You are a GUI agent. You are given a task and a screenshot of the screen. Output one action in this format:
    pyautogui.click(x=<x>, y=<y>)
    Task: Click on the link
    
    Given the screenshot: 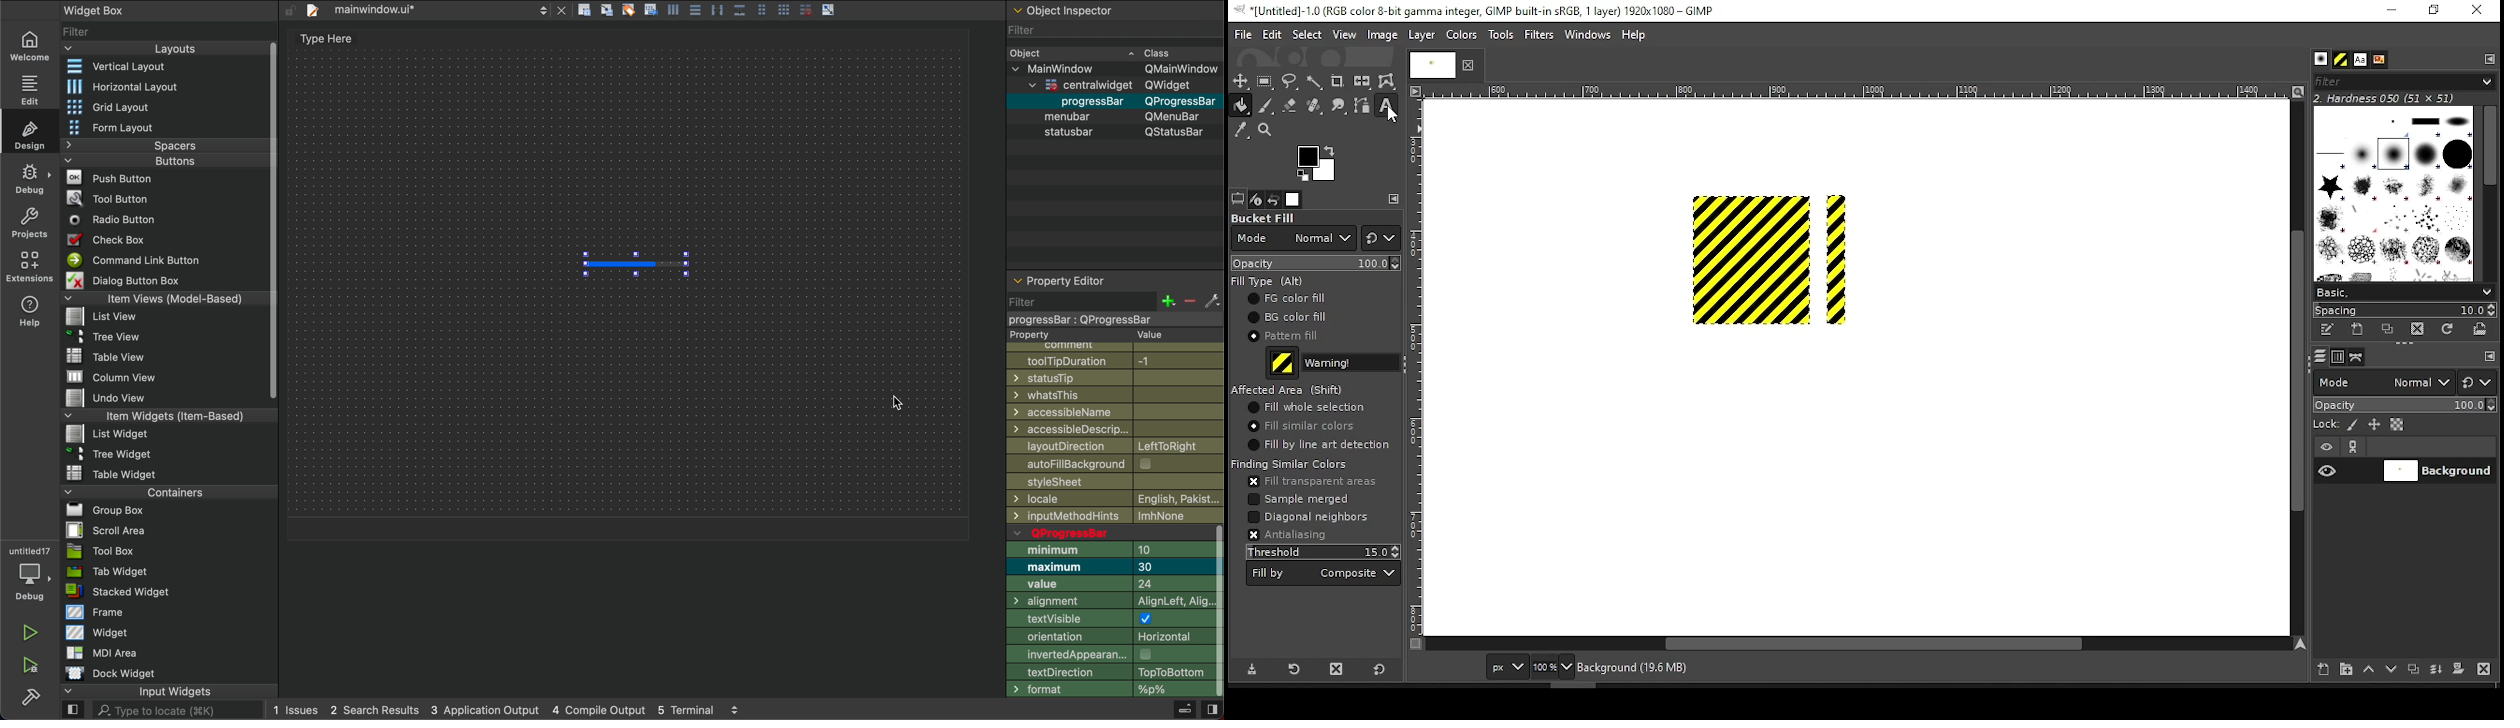 What is the action you would take?
    pyautogui.click(x=2353, y=447)
    